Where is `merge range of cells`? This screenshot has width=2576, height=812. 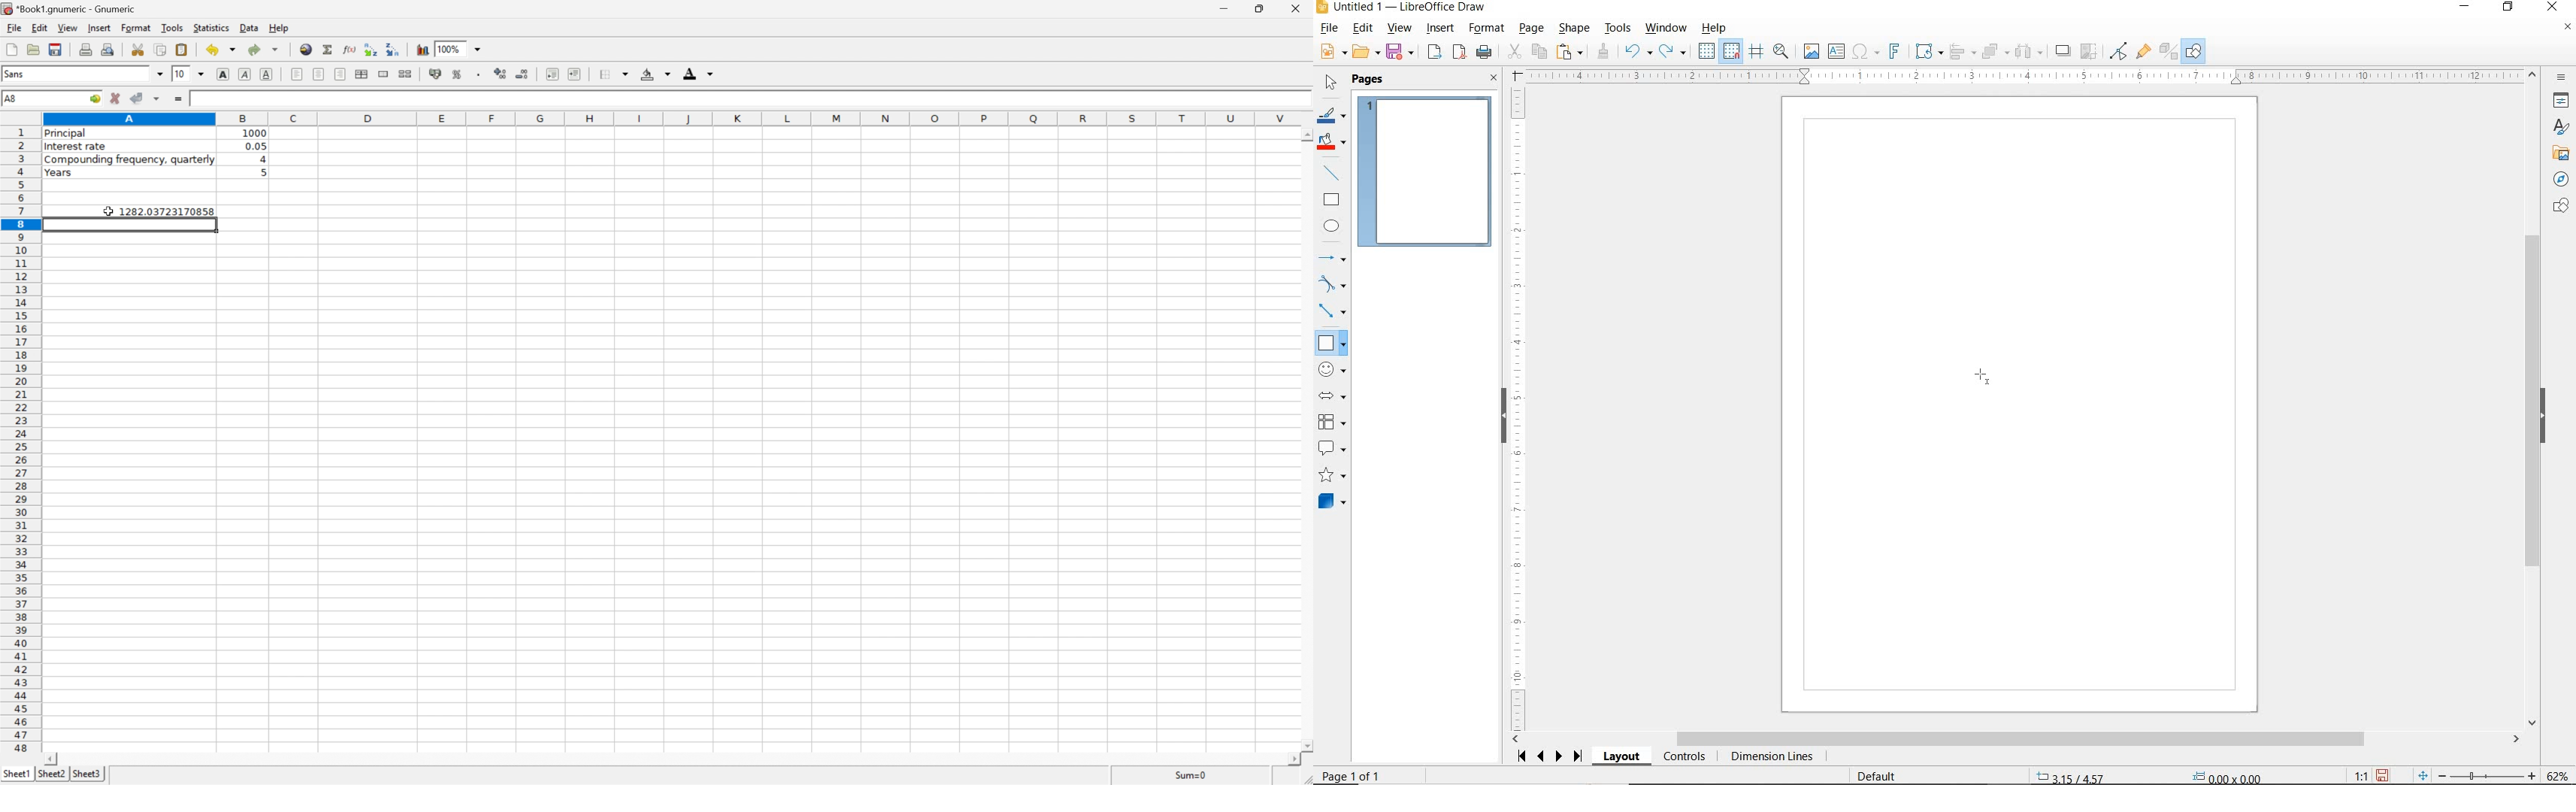
merge range of cells is located at coordinates (384, 73).